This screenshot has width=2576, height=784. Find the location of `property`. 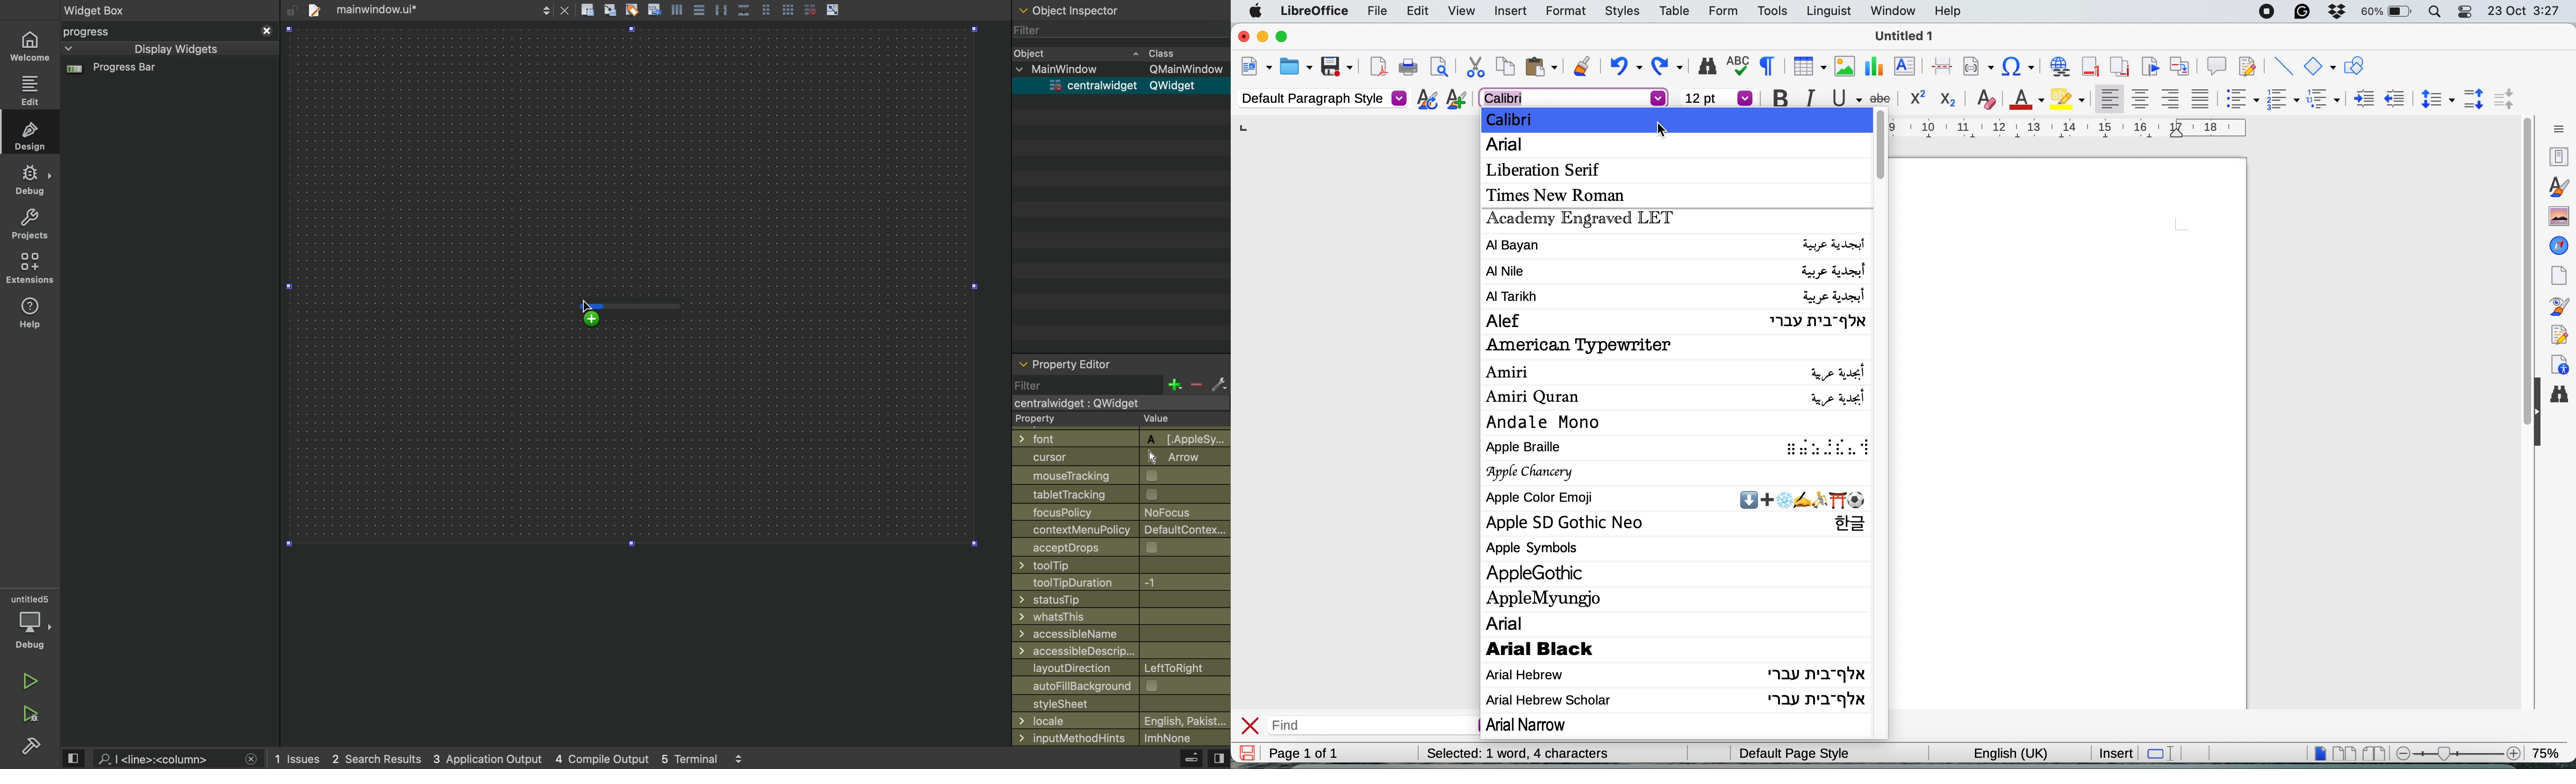

property is located at coordinates (1112, 420).